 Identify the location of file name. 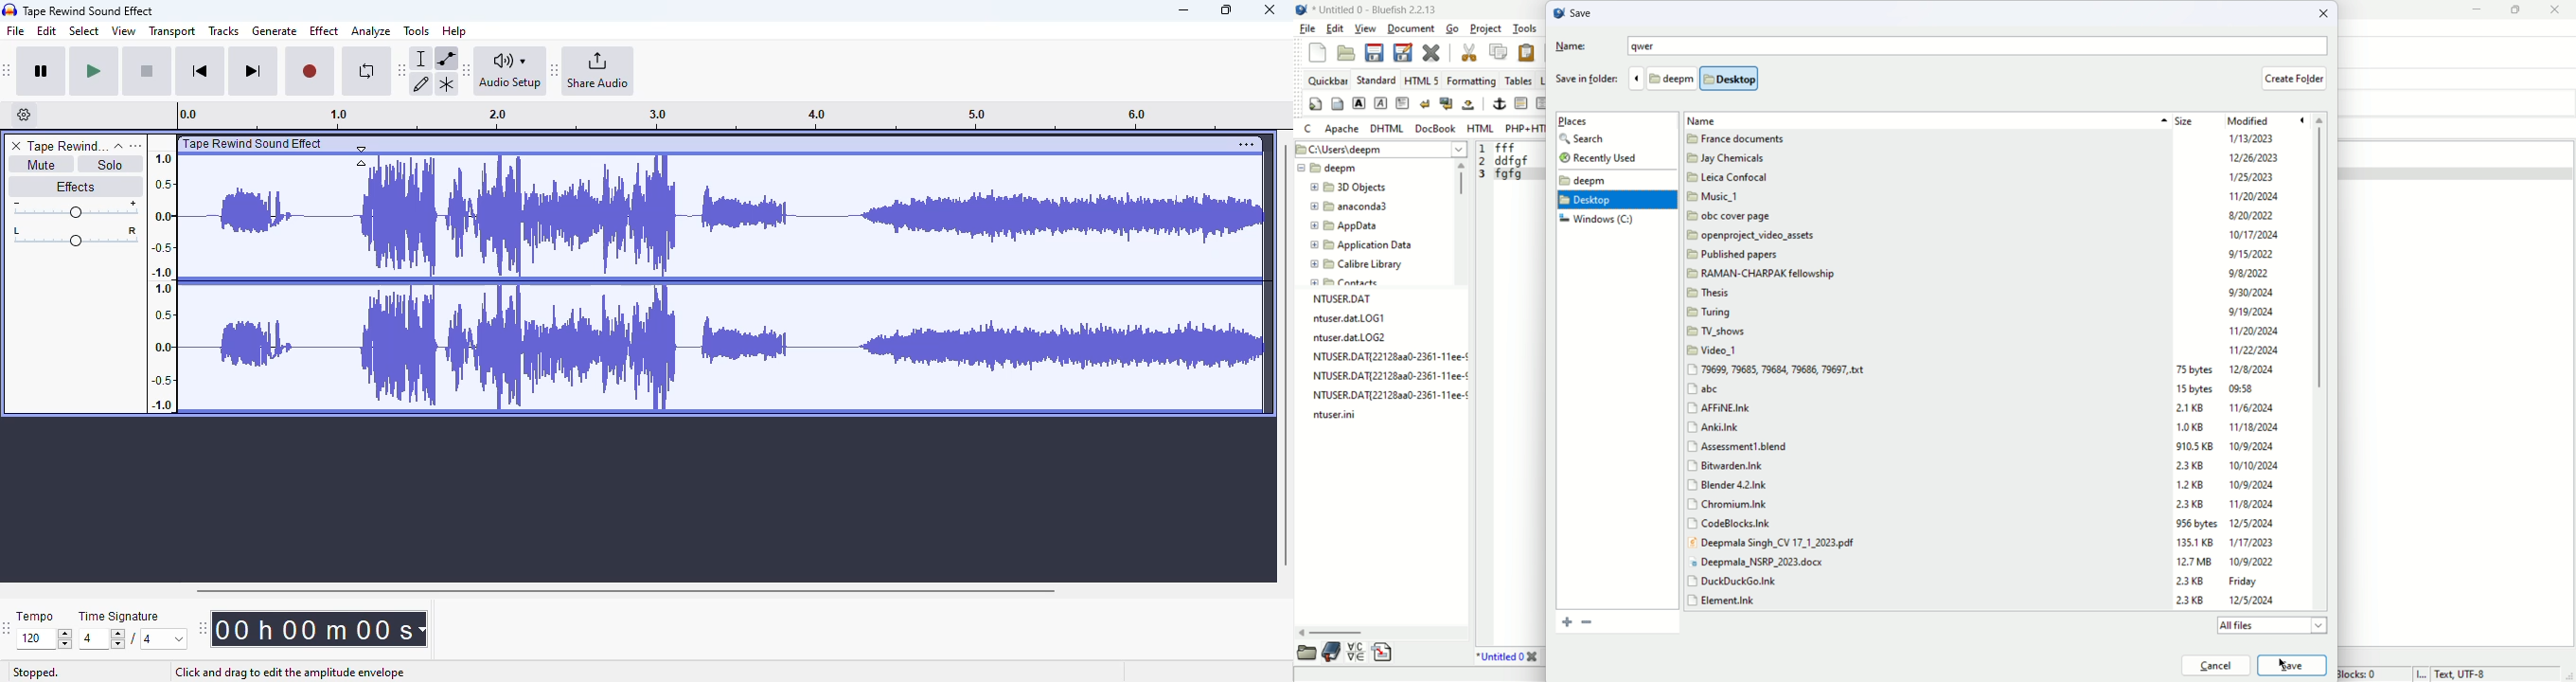
(1386, 377).